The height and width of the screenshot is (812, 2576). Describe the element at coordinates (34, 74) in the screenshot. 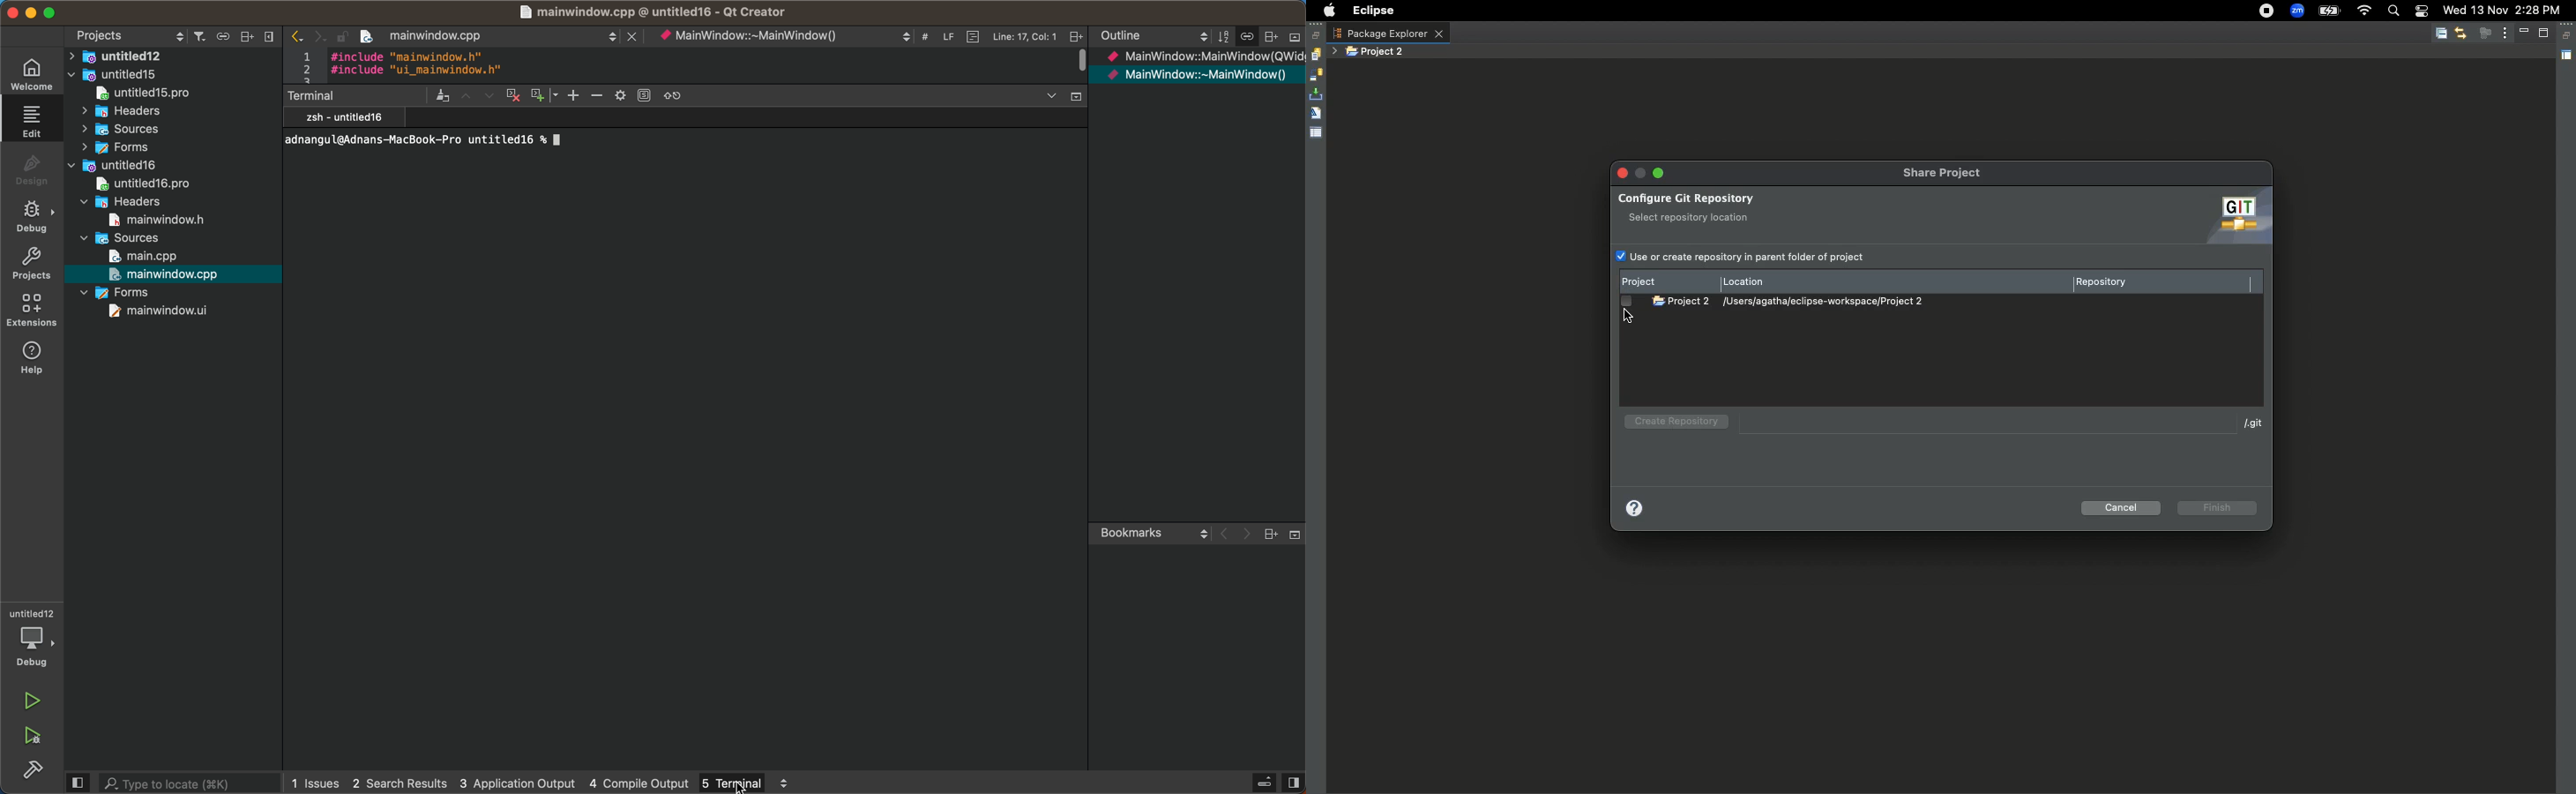

I see `welcome` at that location.